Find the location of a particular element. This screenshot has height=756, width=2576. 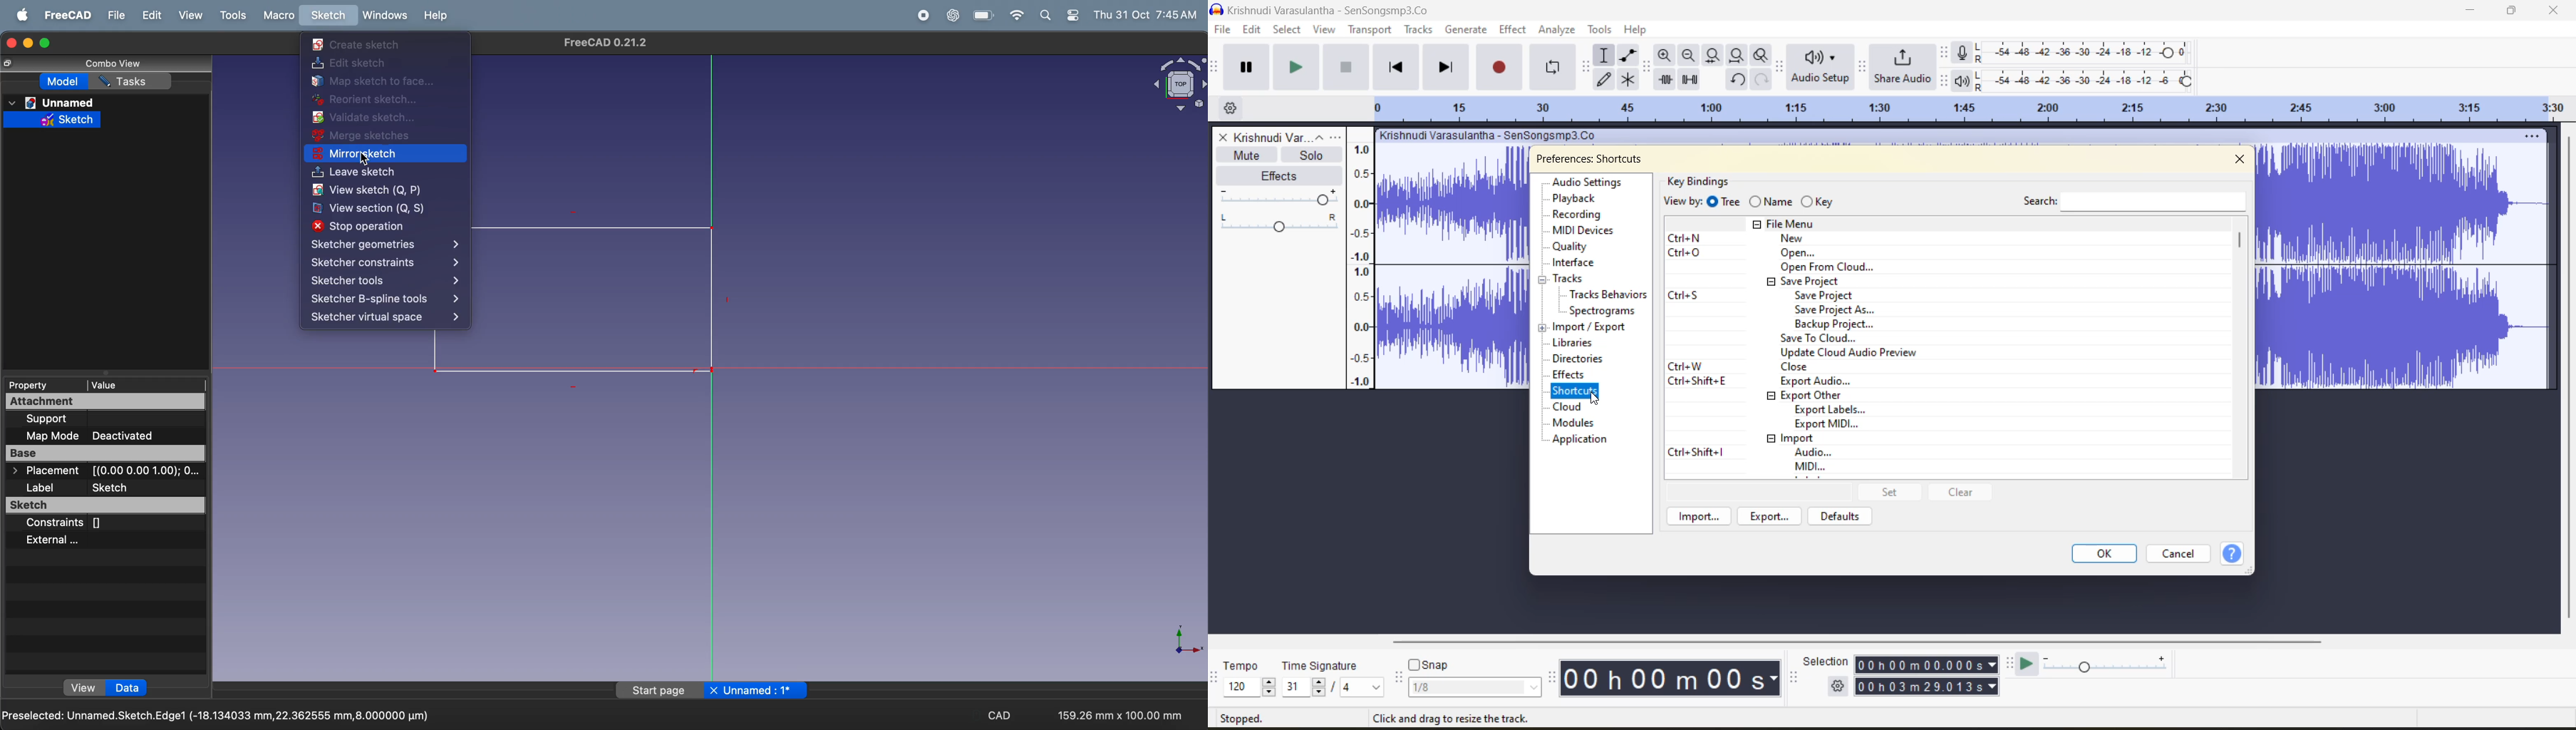

Timeline options is located at coordinates (1233, 105).